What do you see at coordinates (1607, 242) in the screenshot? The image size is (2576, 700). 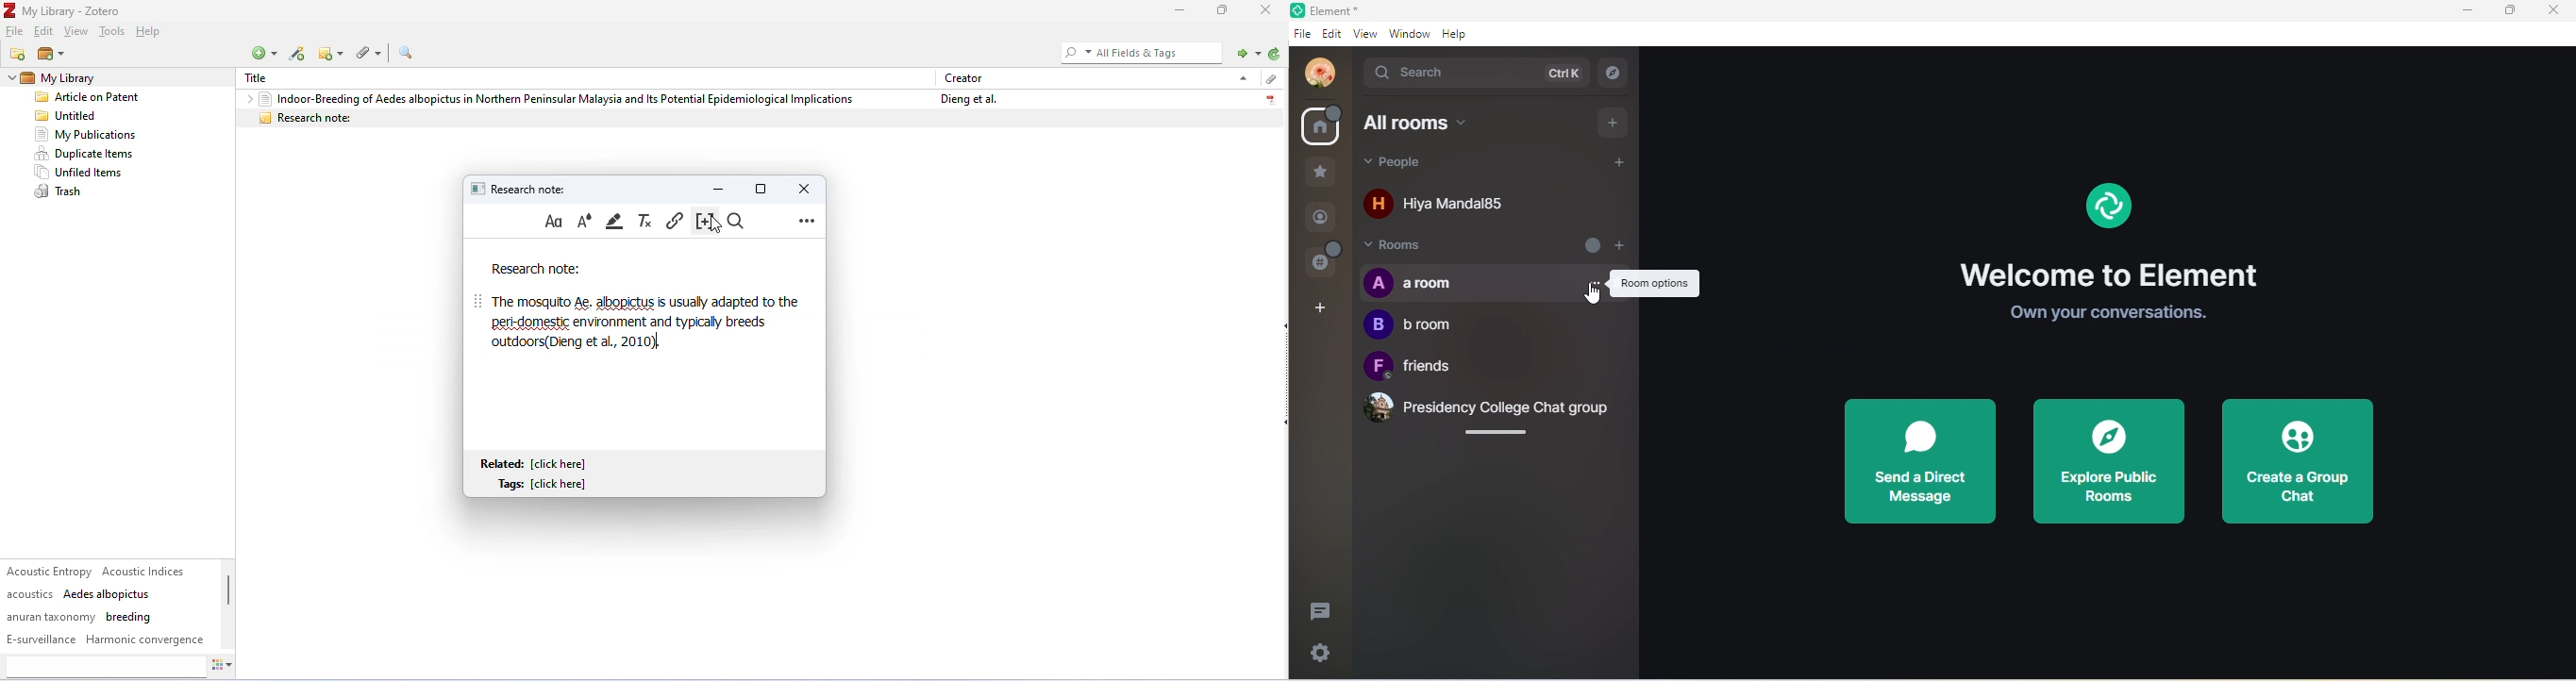 I see `add` at bounding box center [1607, 242].